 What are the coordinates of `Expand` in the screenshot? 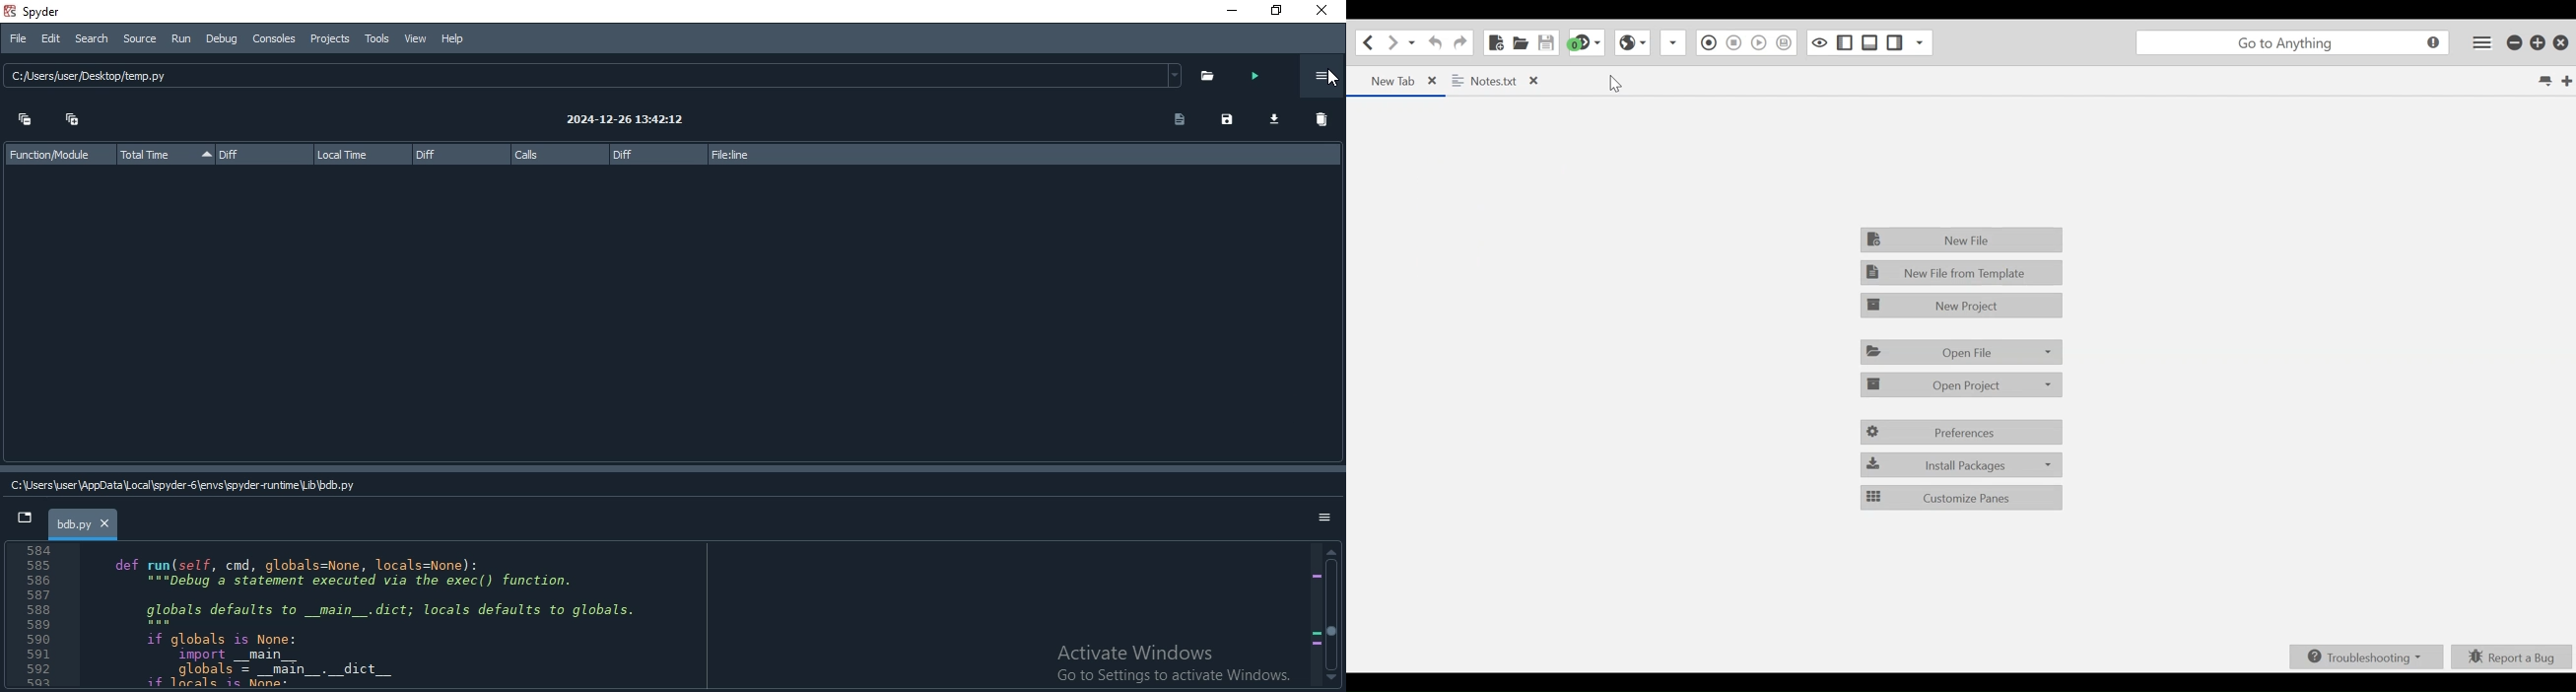 It's located at (73, 124).